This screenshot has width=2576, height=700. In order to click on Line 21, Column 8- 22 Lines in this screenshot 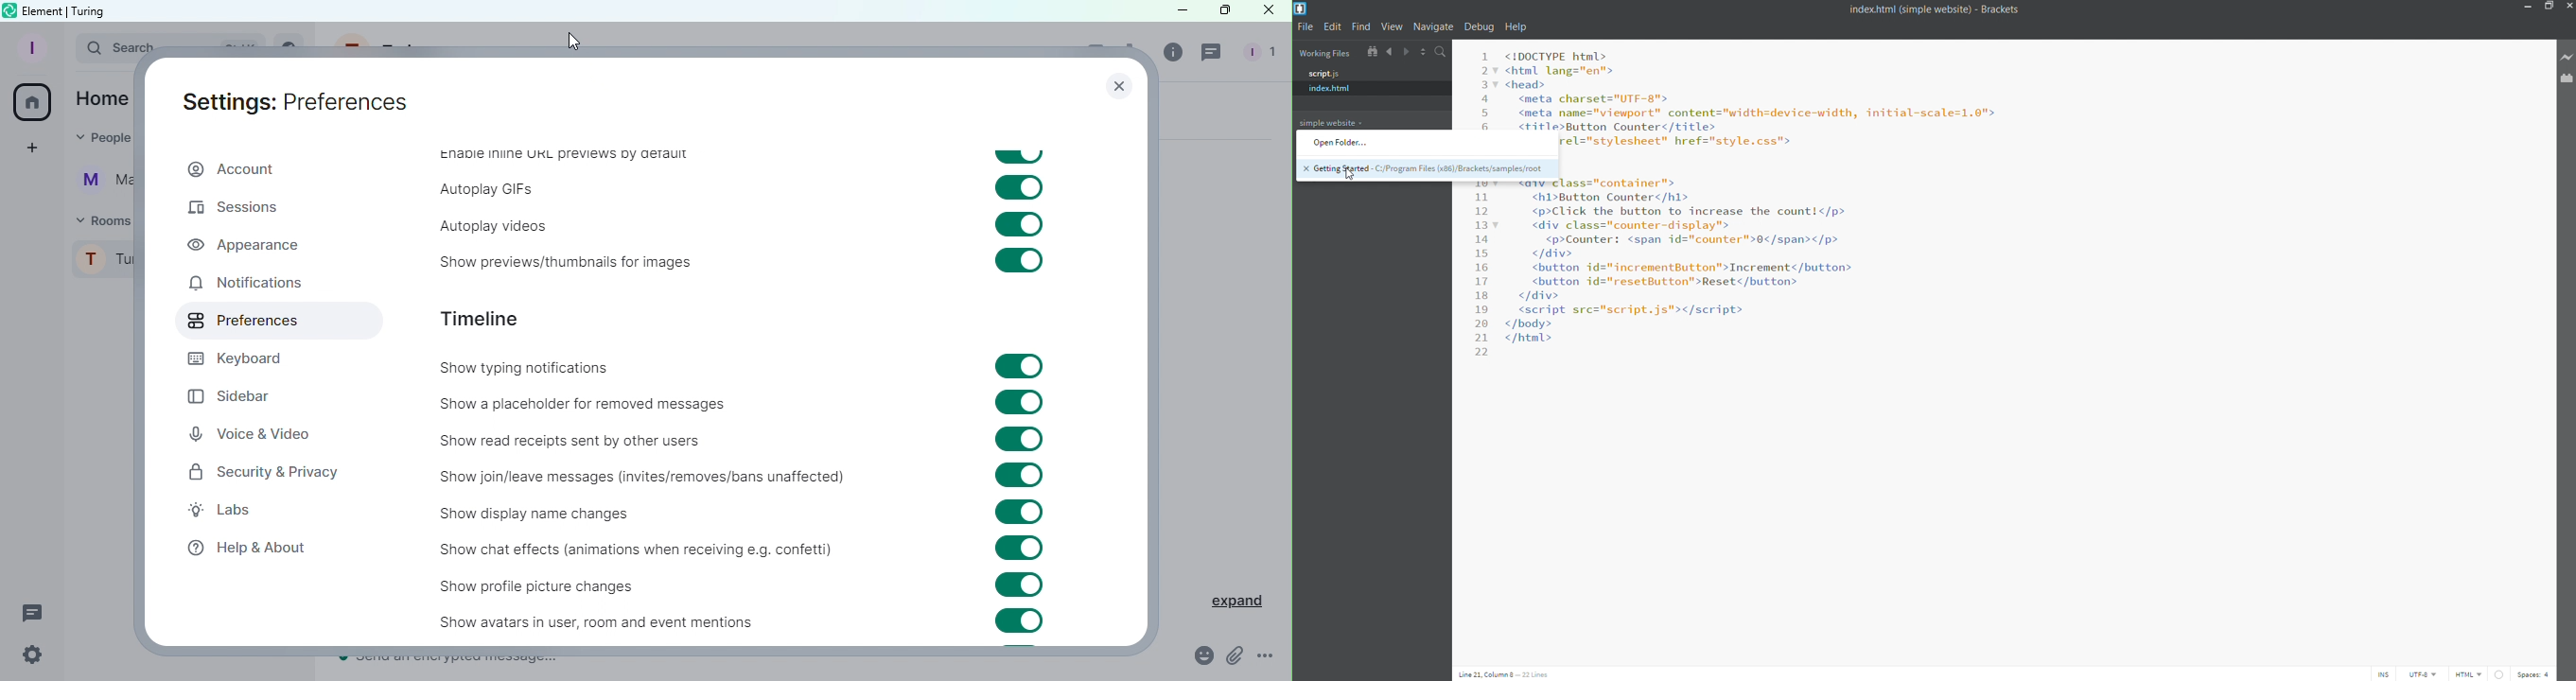, I will do `click(1504, 674)`.